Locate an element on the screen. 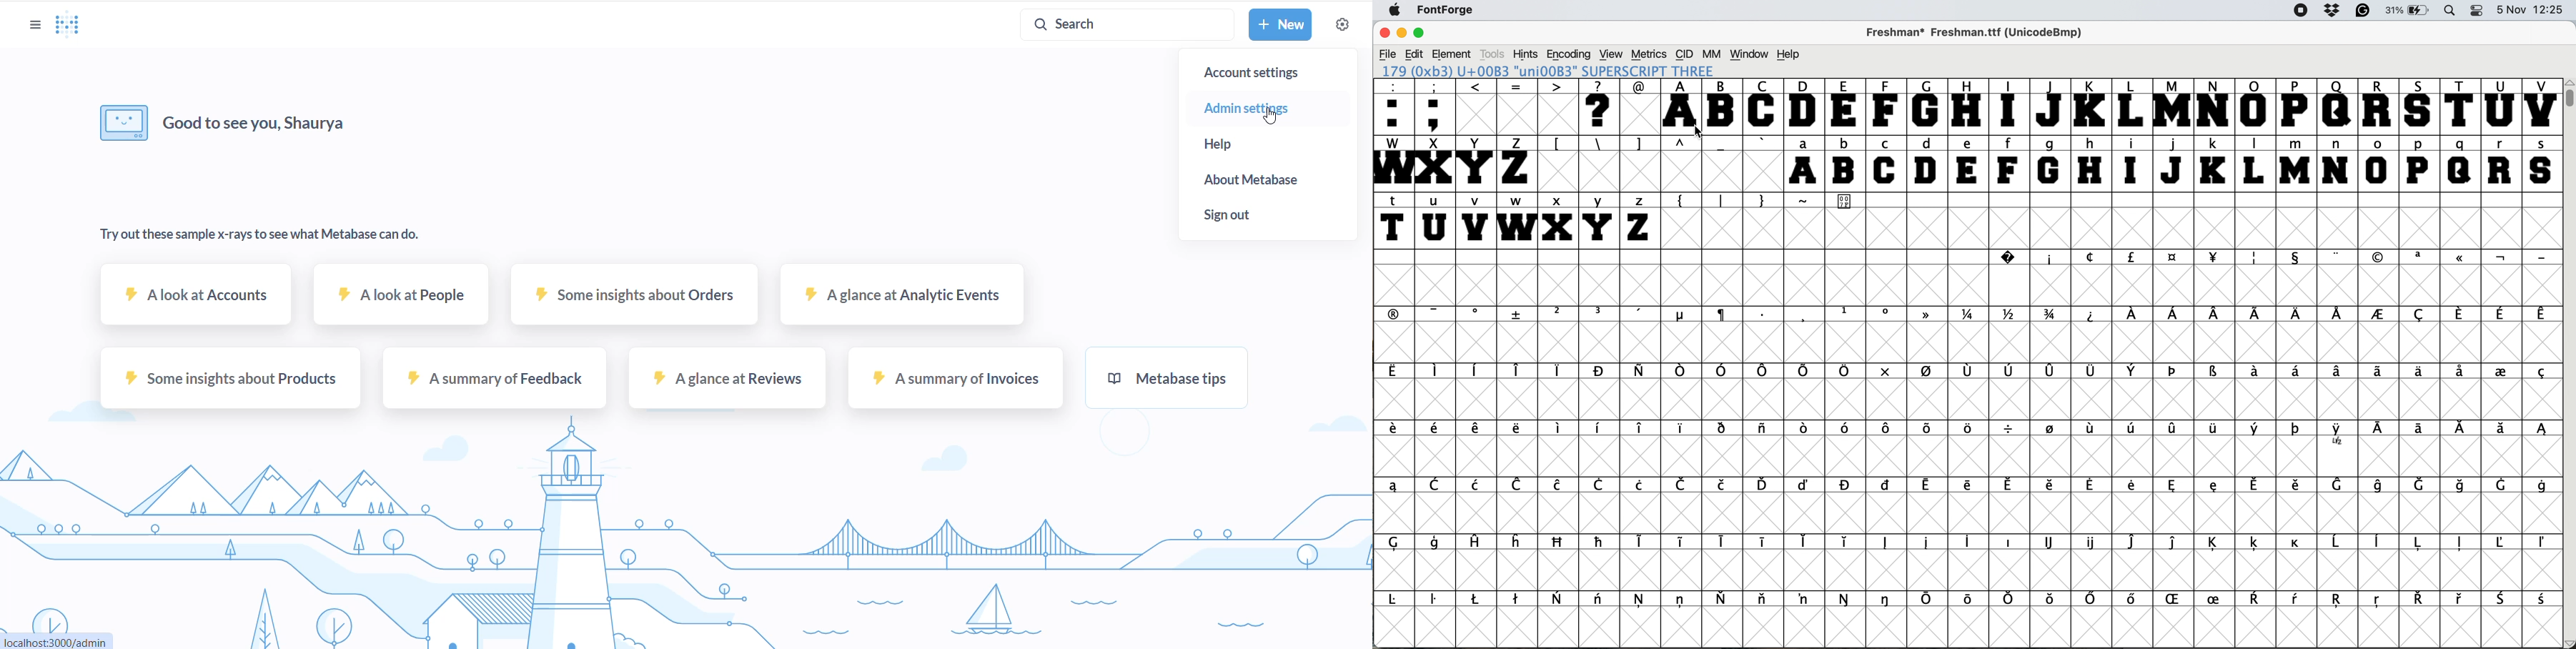 This screenshot has height=672, width=2576. screen recorder is located at coordinates (2299, 10).